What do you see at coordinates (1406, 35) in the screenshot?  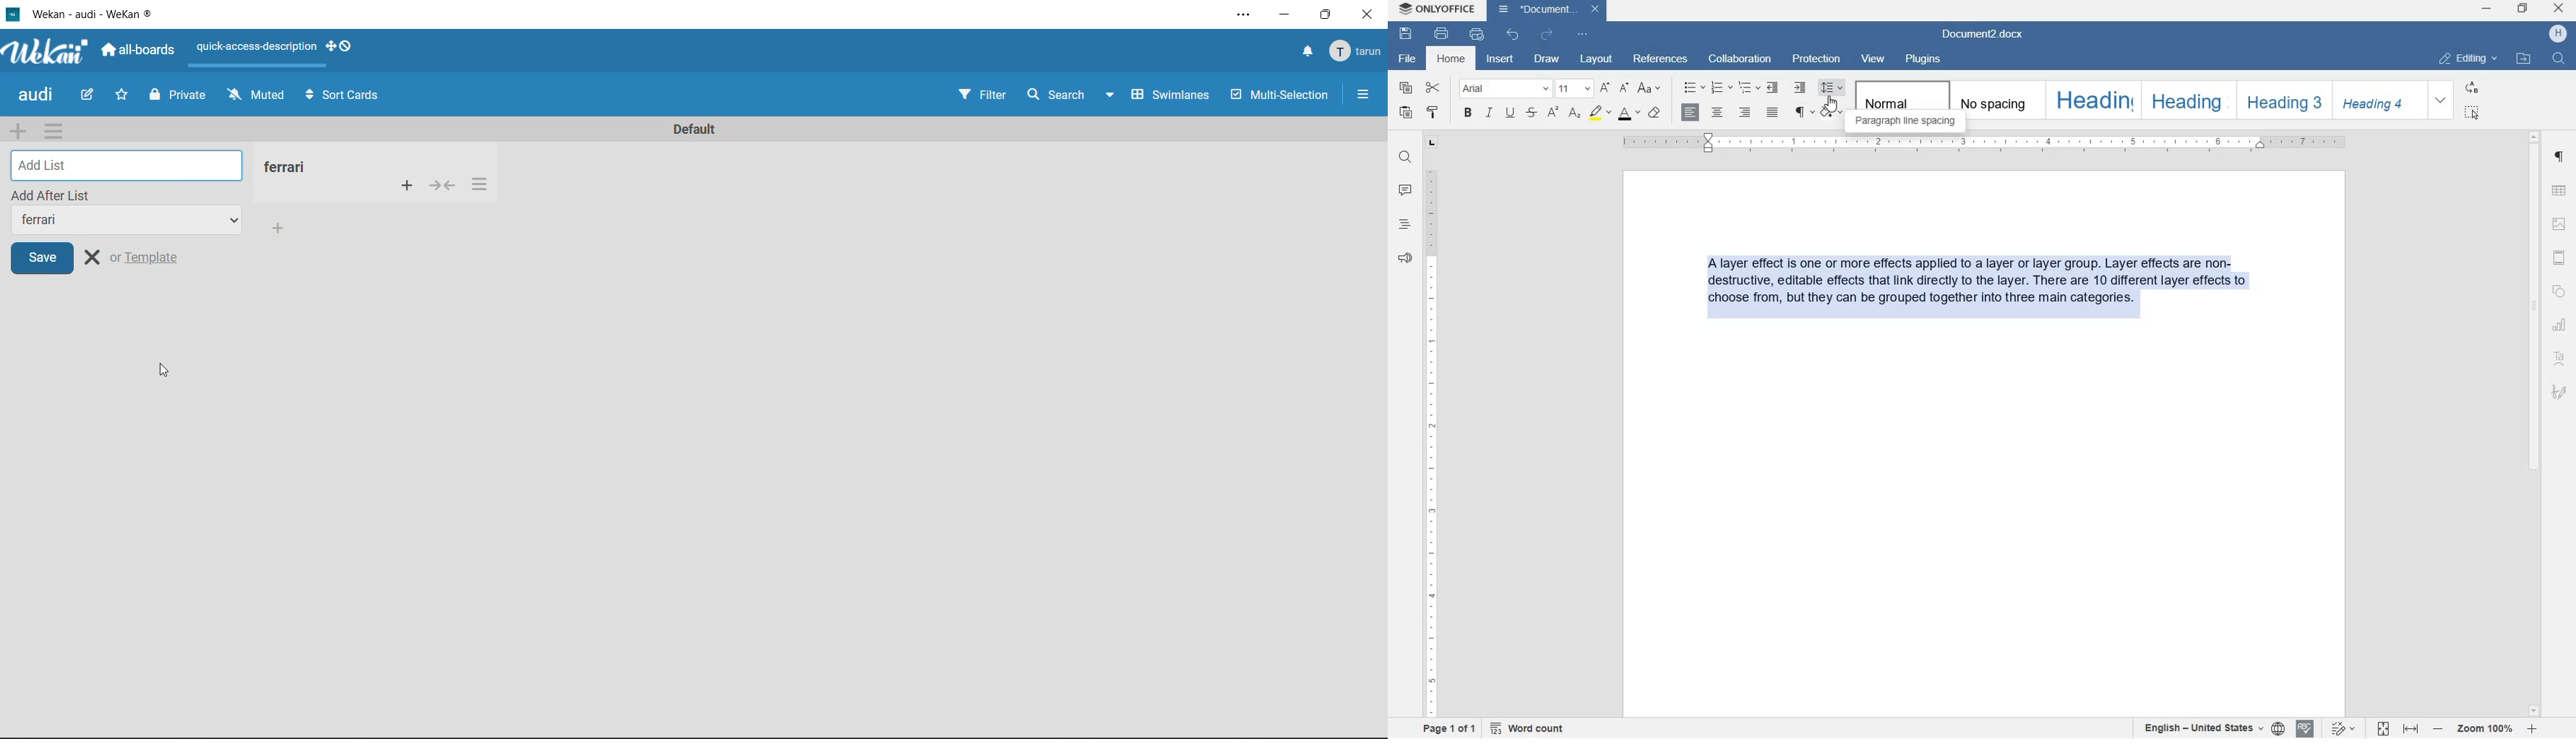 I see `save` at bounding box center [1406, 35].